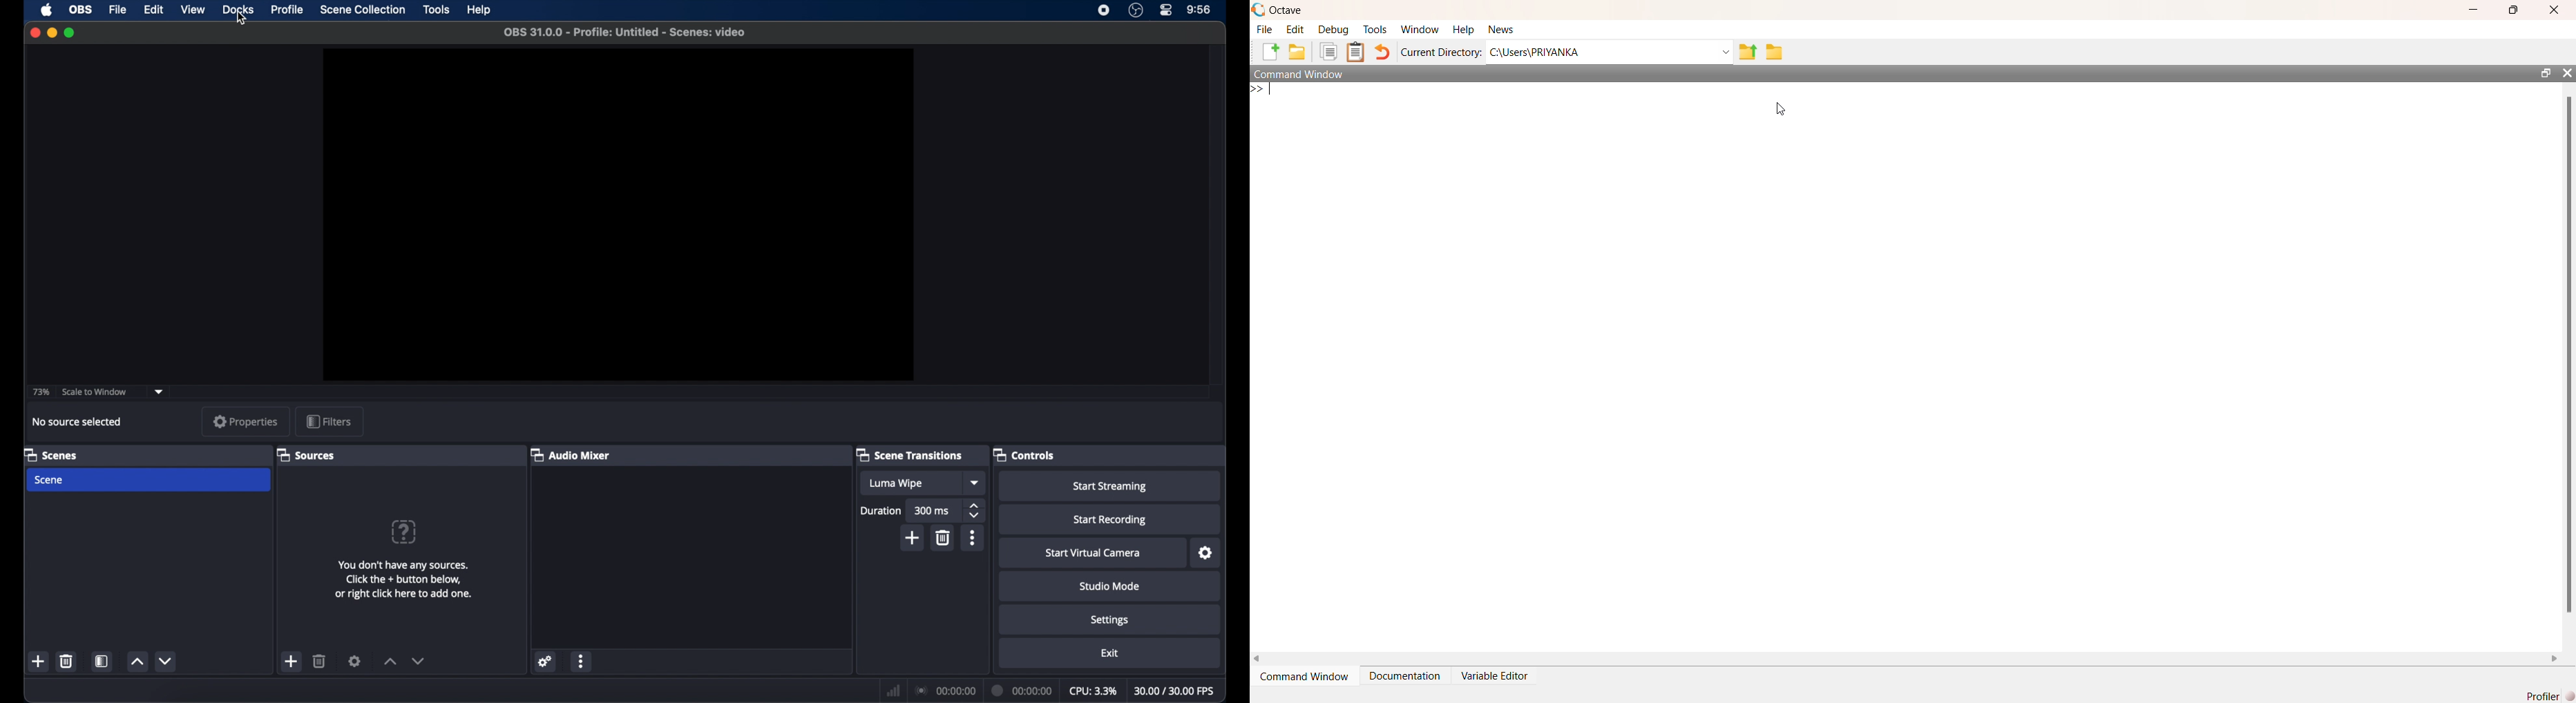  What do you see at coordinates (1270, 51) in the screenshot?
I see `new document` at bounding box center [1270, 51].